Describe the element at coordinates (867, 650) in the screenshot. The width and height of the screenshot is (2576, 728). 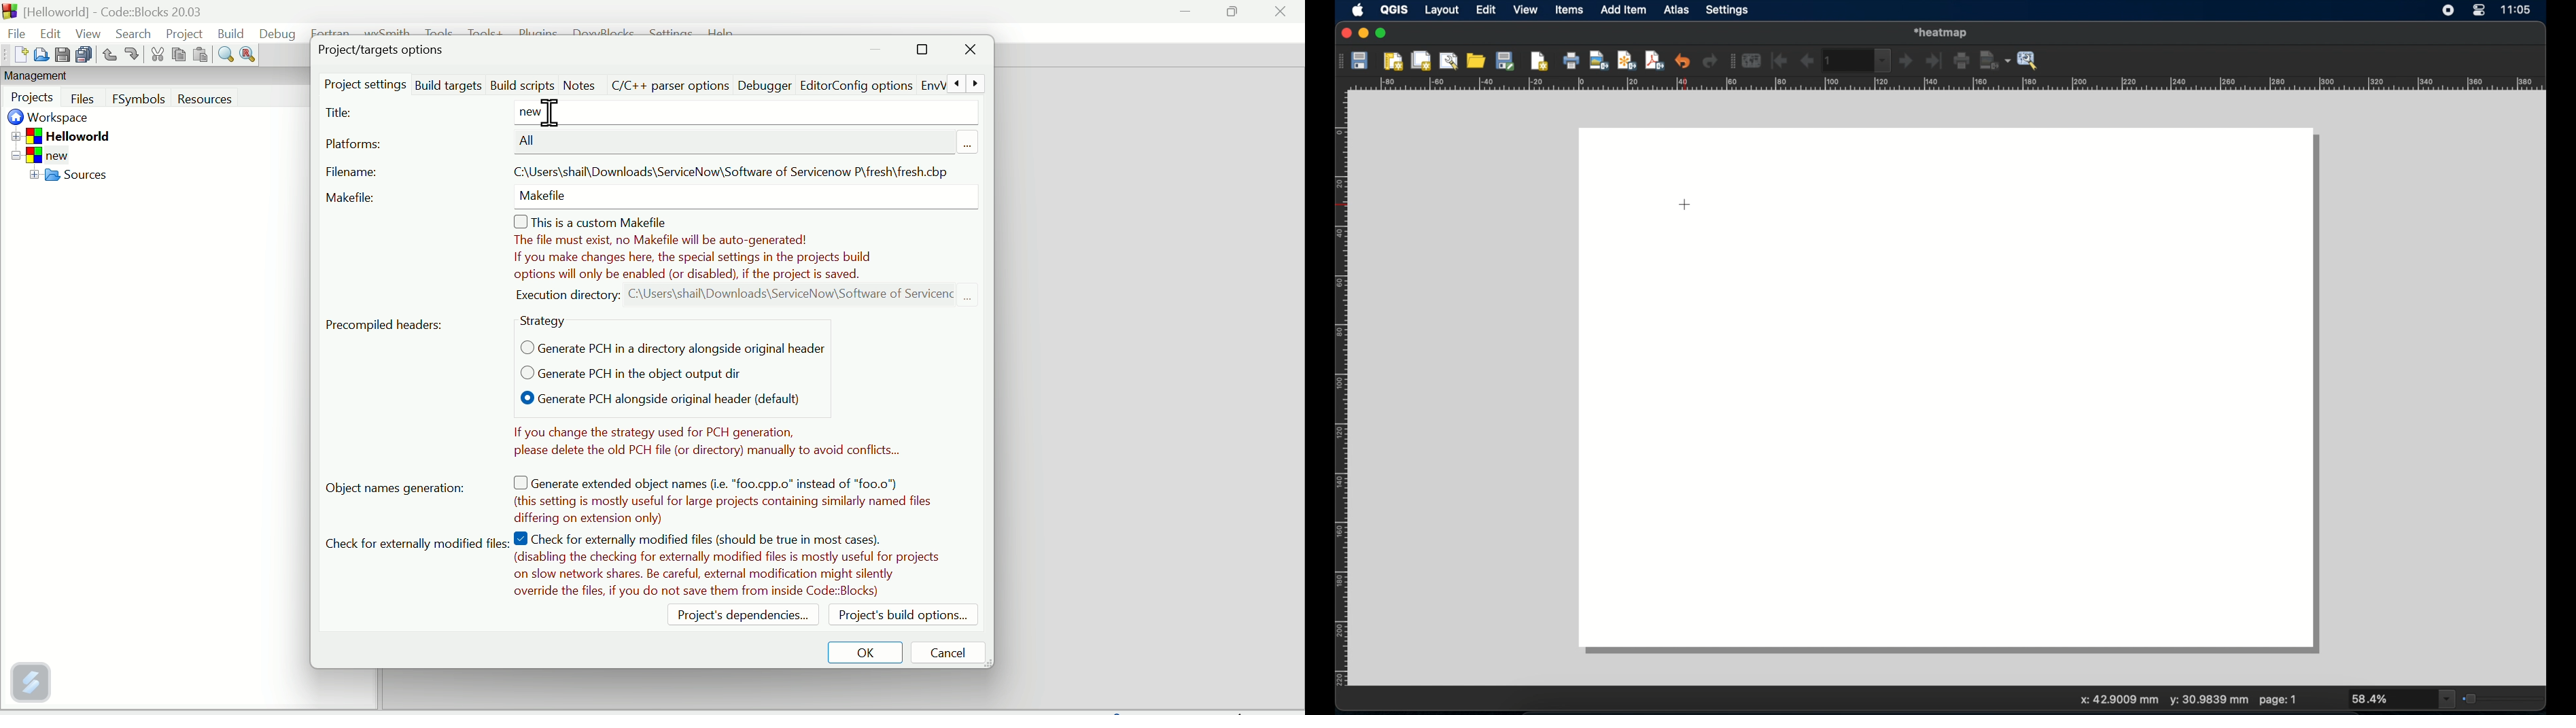
I see `OK` at that location.